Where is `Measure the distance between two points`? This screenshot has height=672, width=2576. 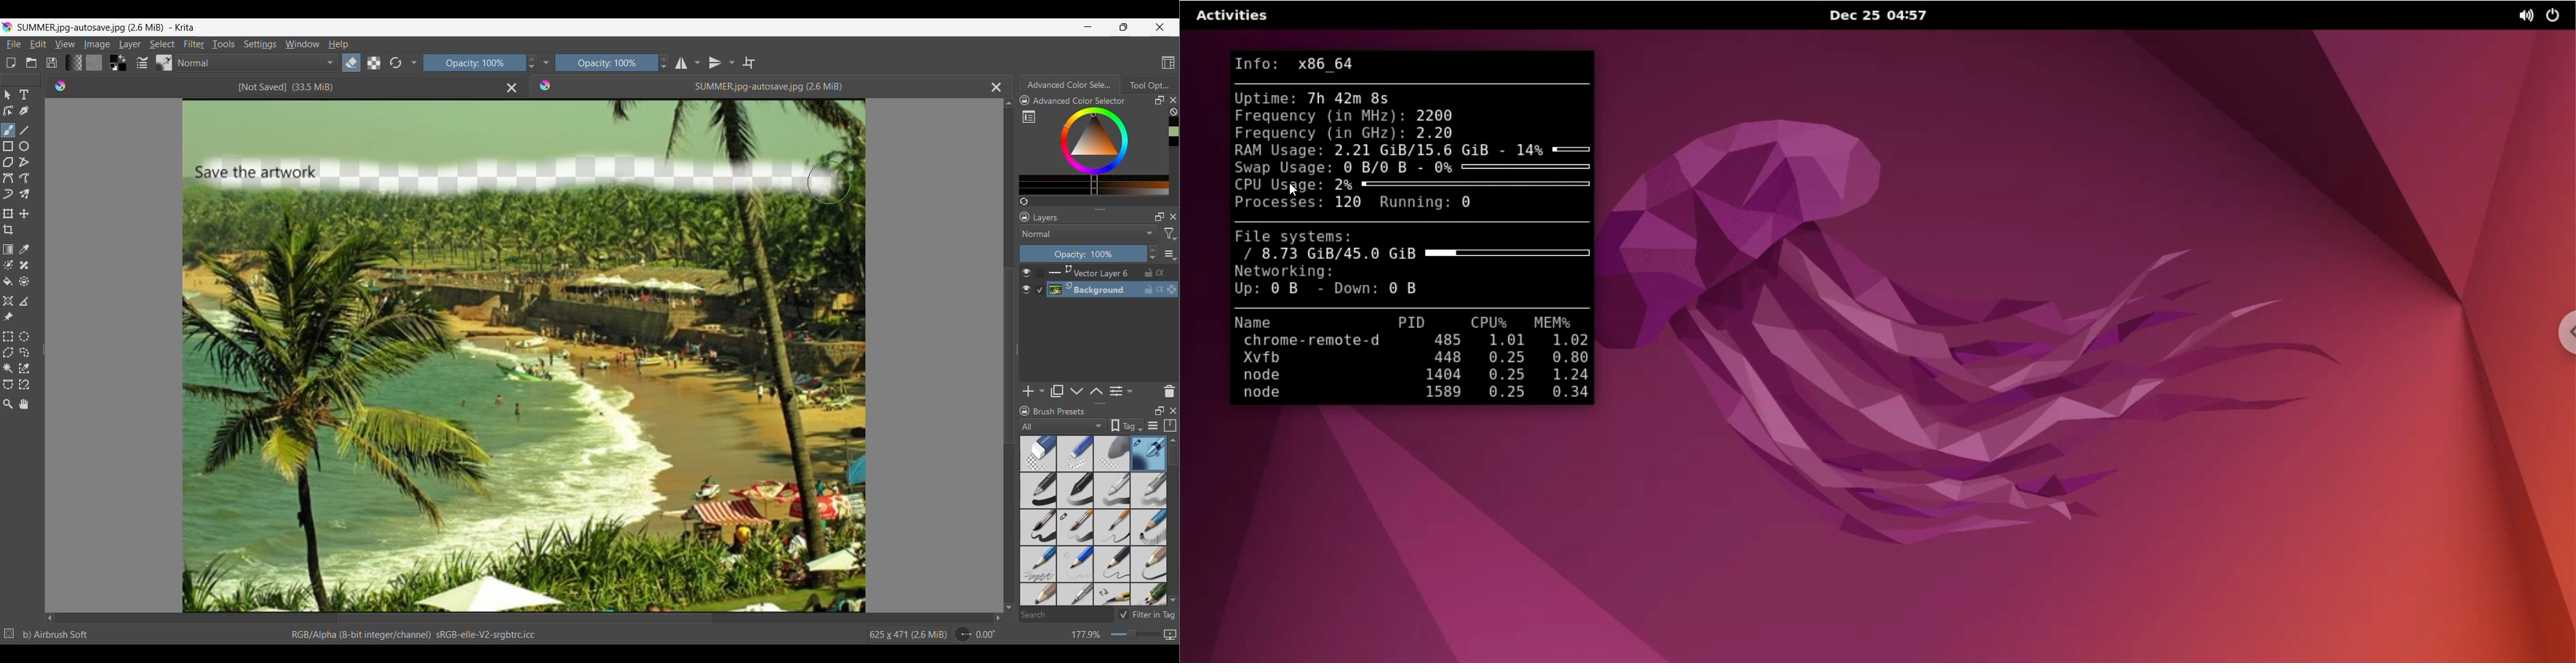 Measure the distance between two points is located at coordinates (24, 301).